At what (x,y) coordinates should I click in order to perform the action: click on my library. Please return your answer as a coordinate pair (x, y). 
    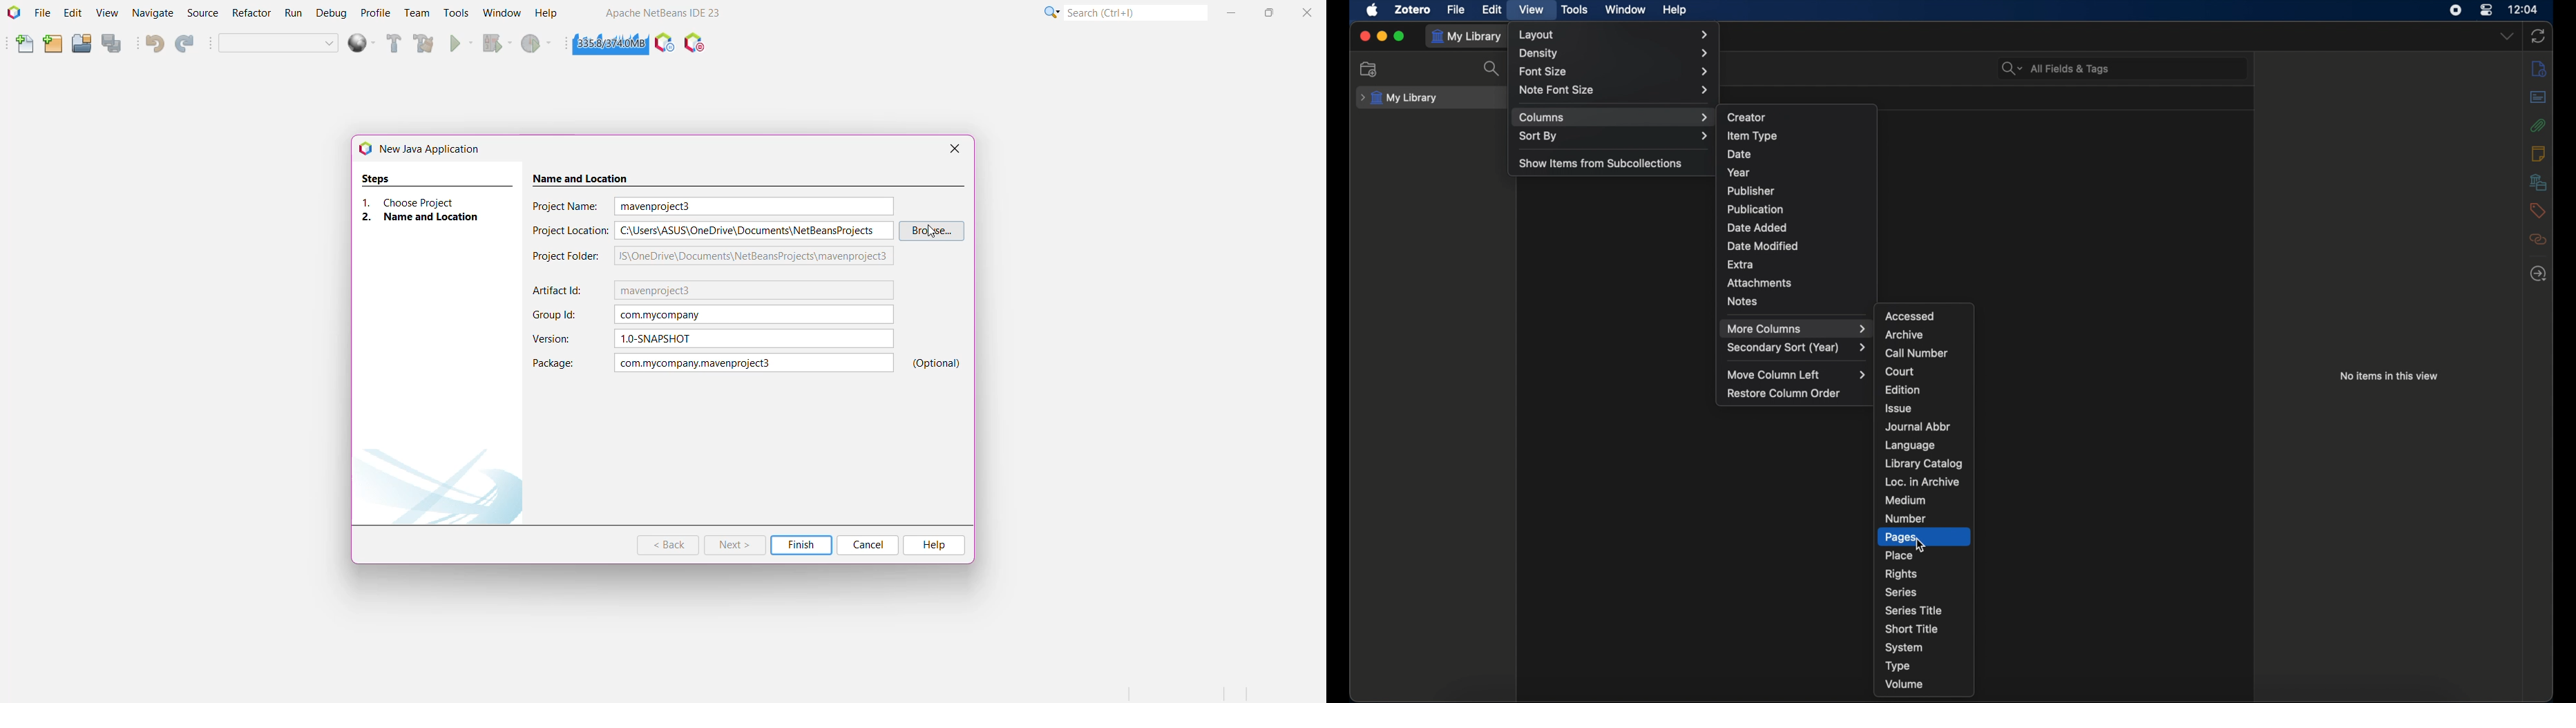
    Looking at the image, I should click on (1398, 98).